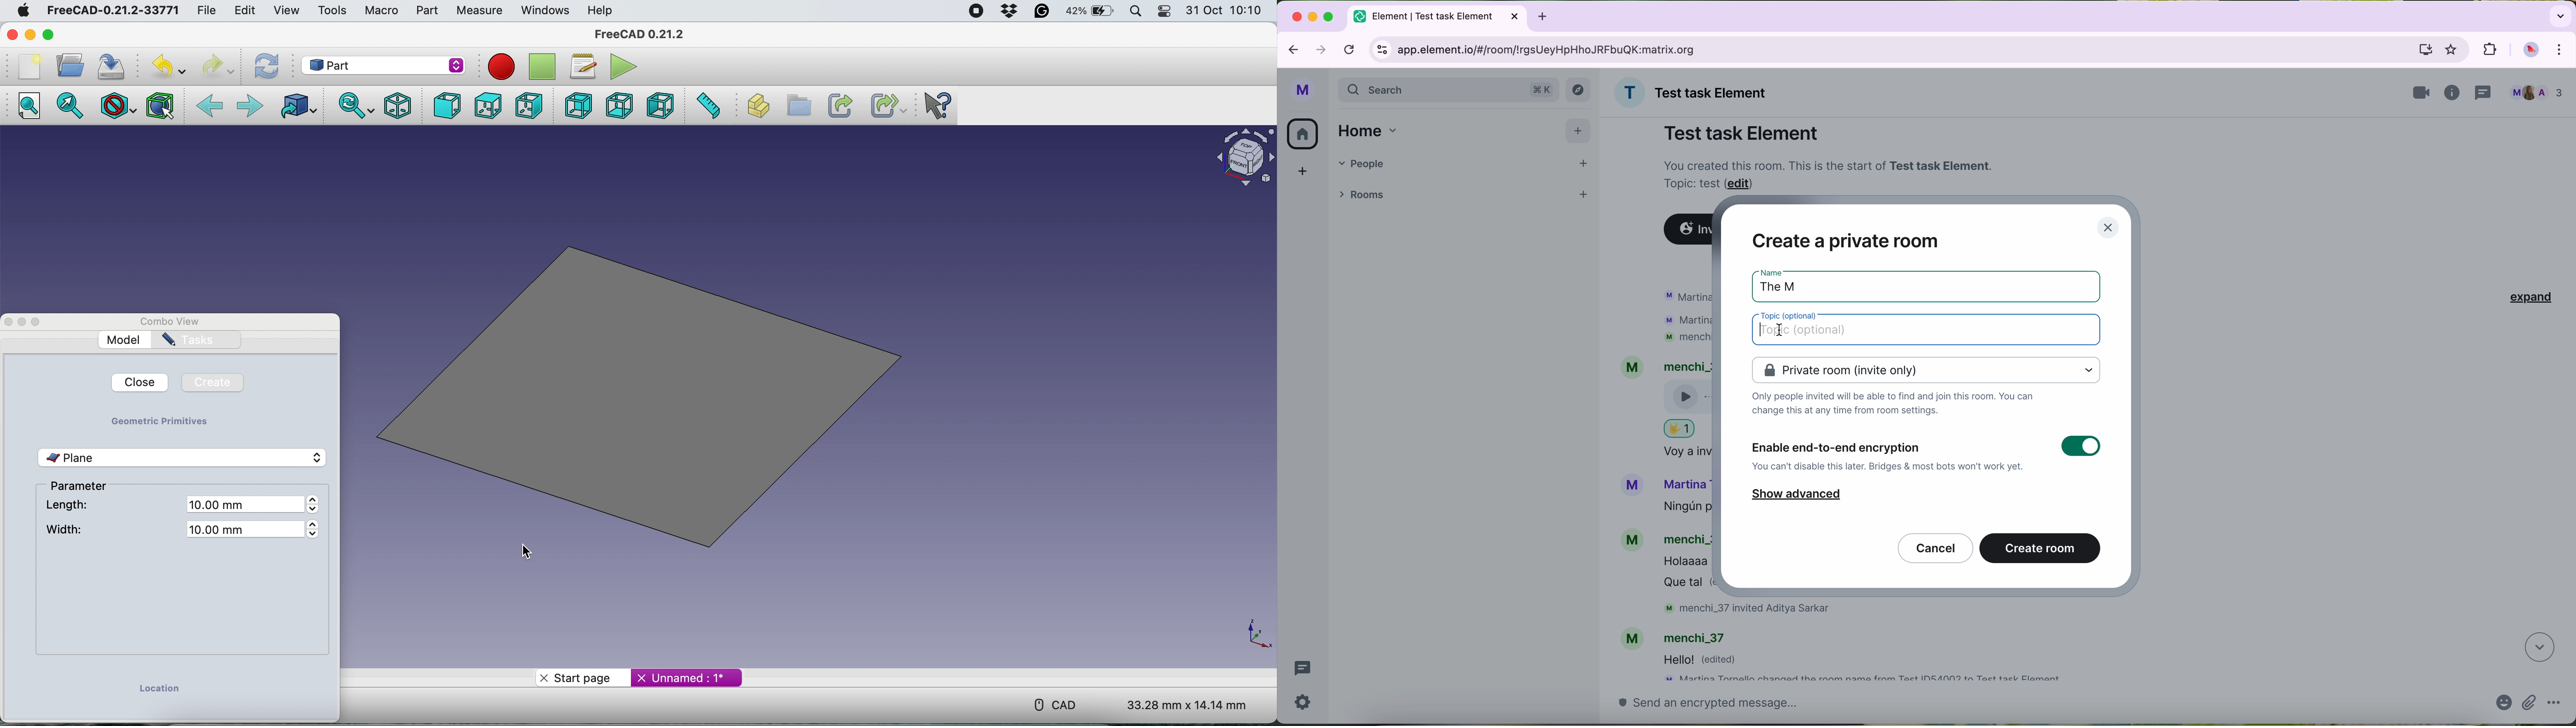 The height and width of the screenshot is (728, 2576). I want to click on Dropbox, so click(1011, 12).